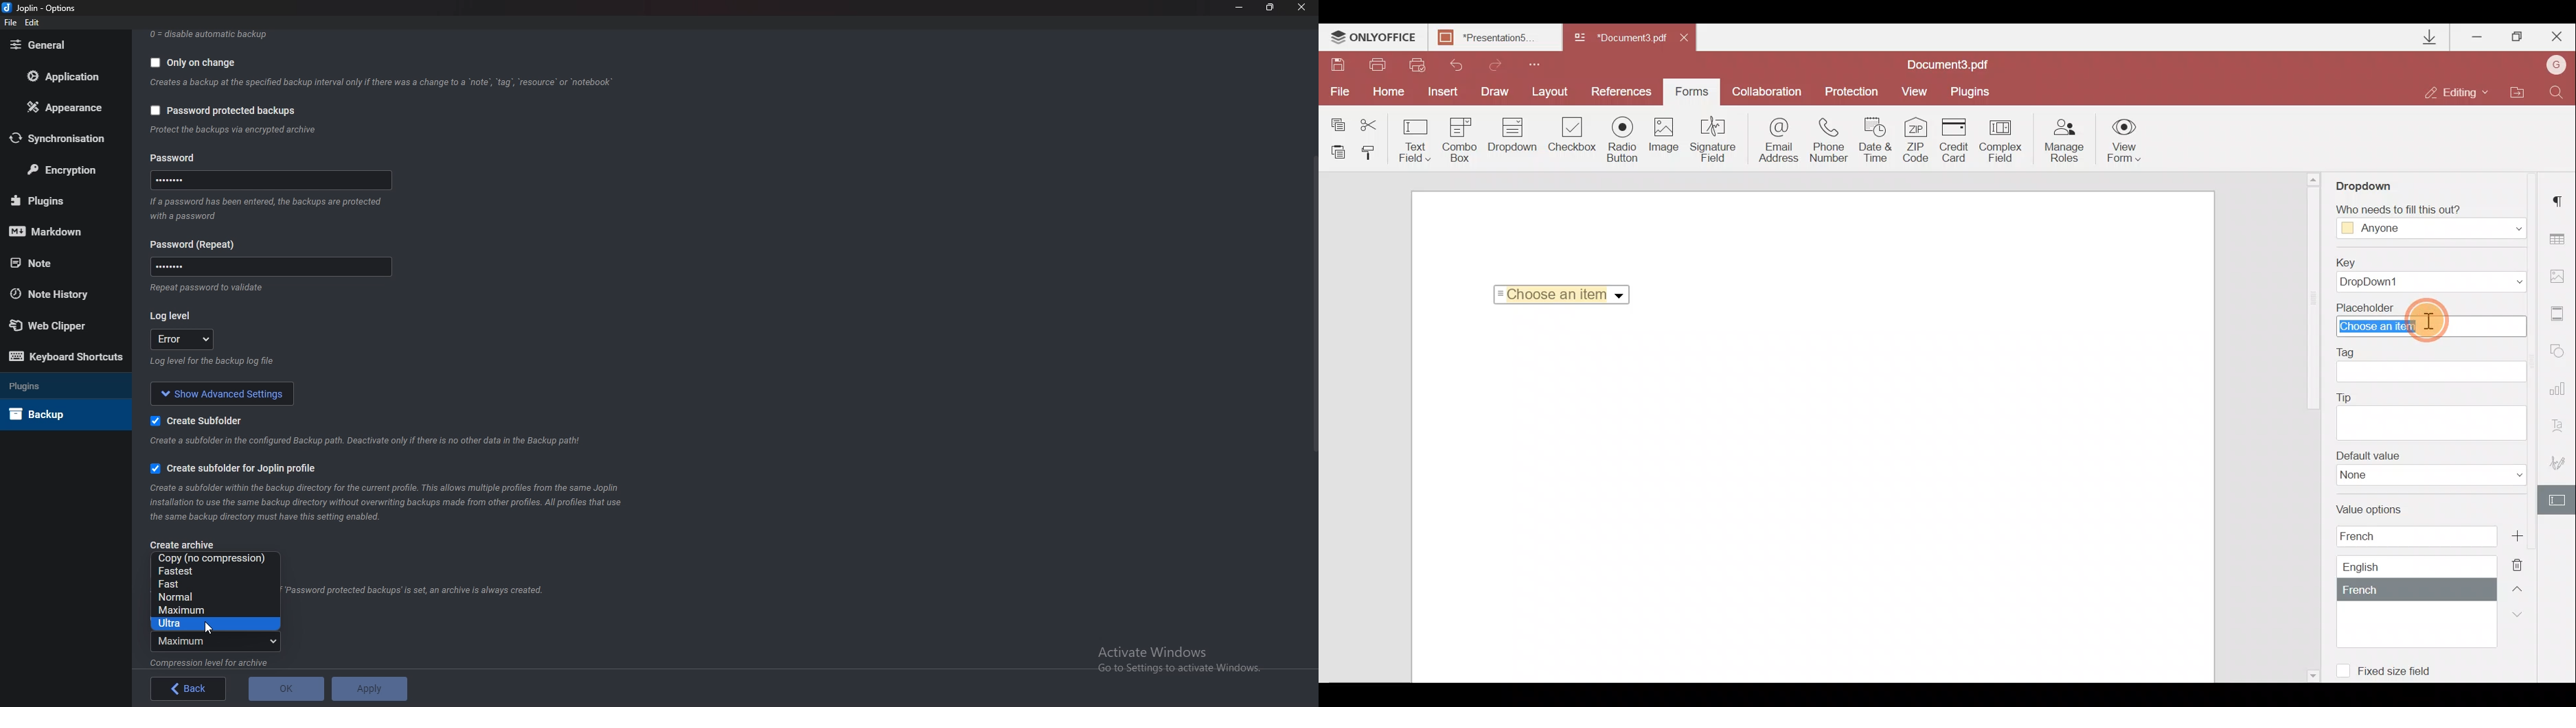 This screenshot has width=2576, height=728. Describe the element at coordinates (1451, 63) in the screenshot. I see `Undo` at that location.